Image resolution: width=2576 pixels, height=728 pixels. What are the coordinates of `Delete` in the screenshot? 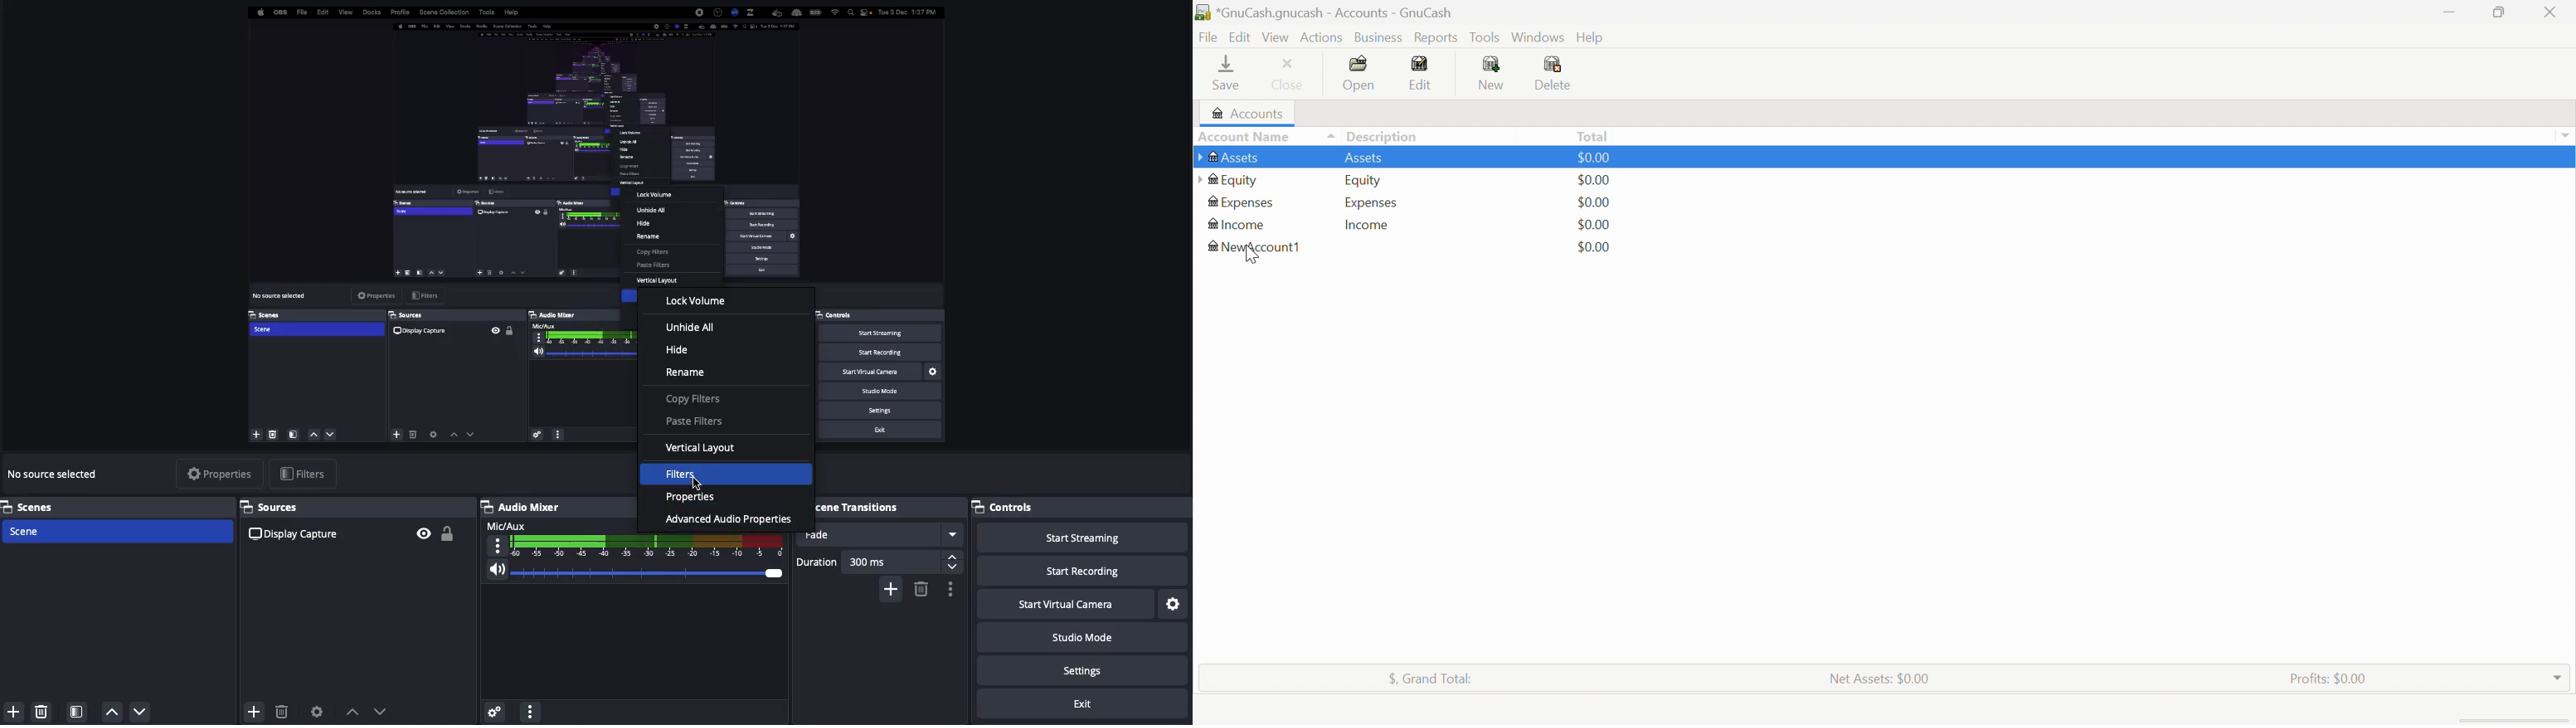 It's located at (1563, 73).